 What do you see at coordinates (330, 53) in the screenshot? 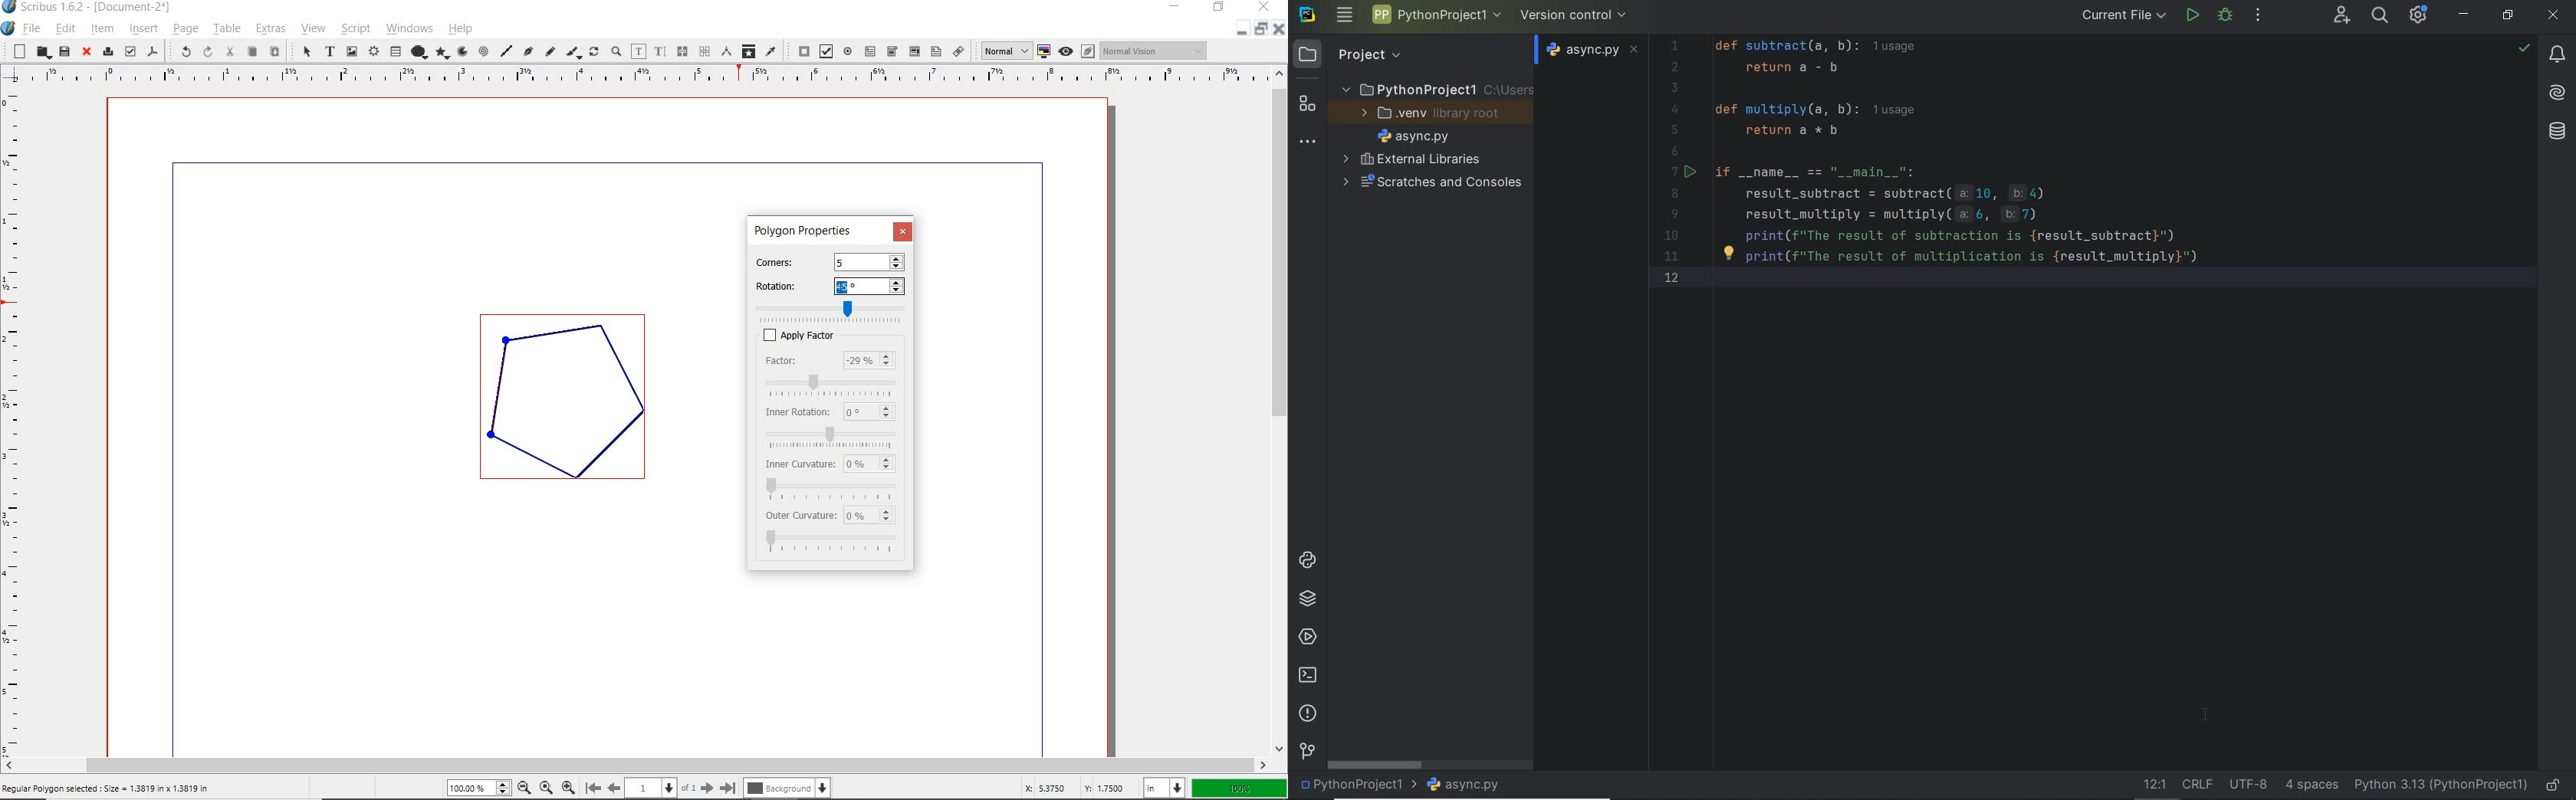
I see `text frame` at bounding box center [330, 53].